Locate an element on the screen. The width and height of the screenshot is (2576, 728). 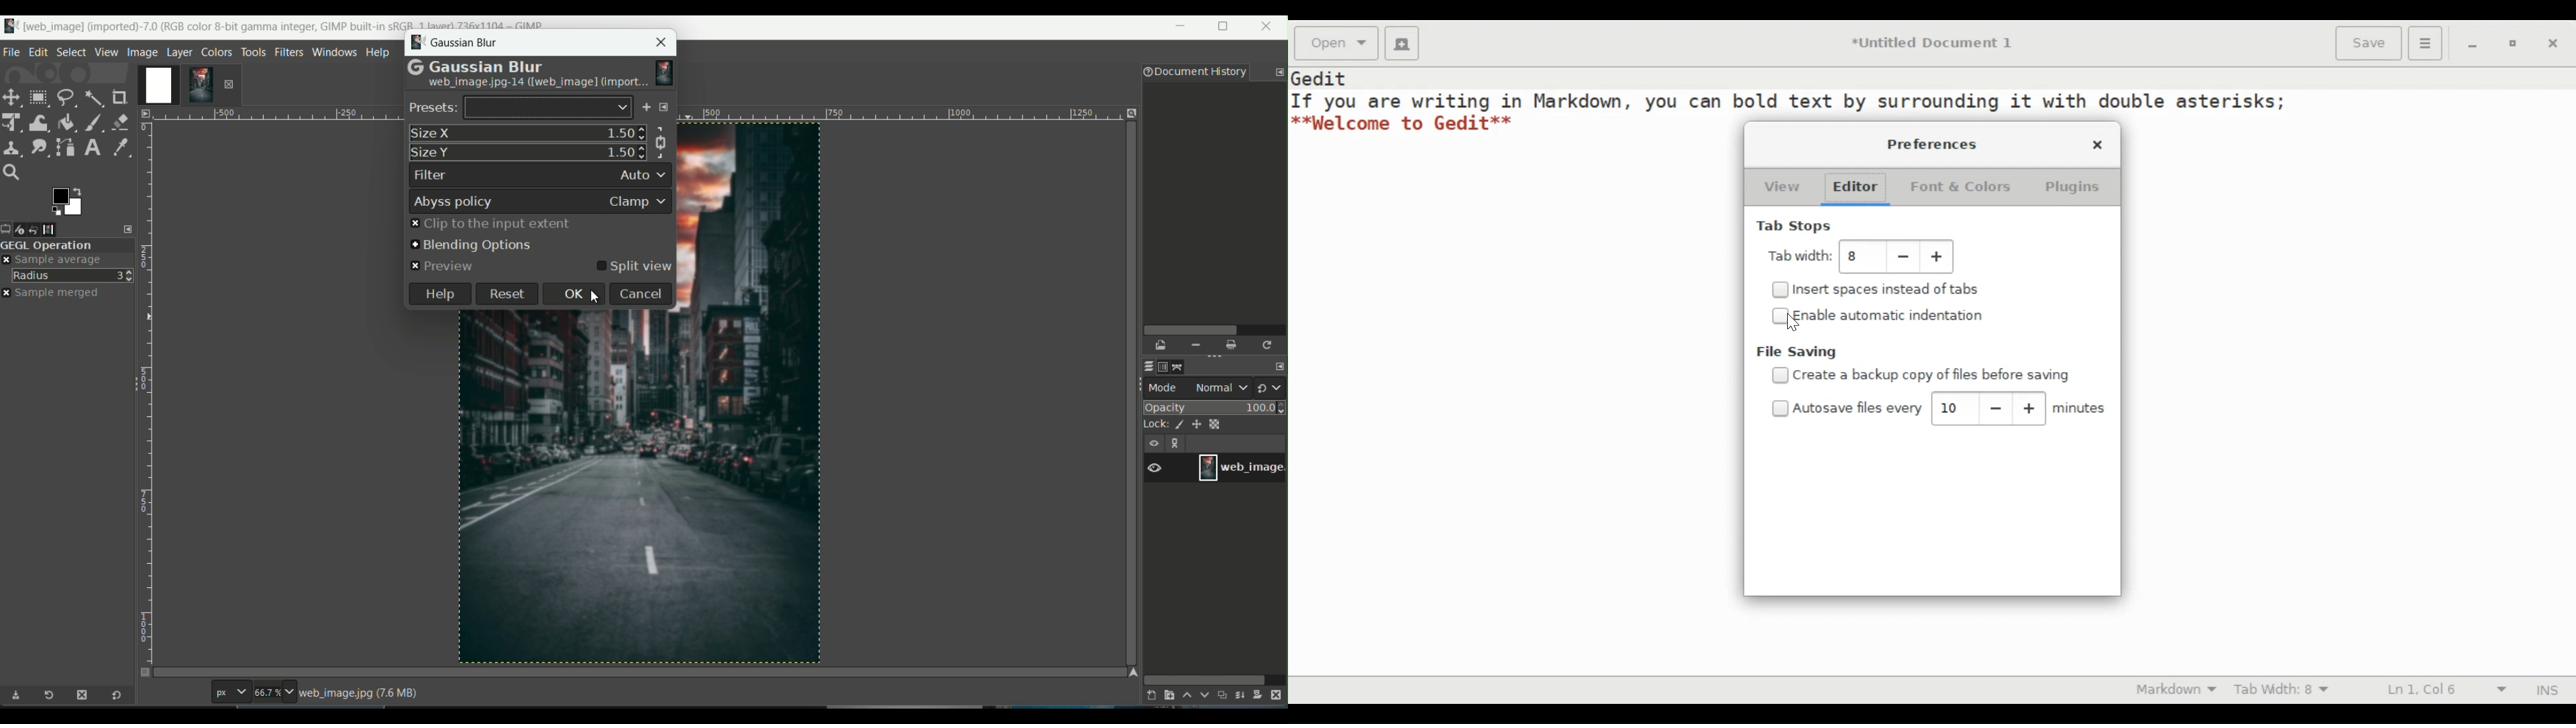
dropdown is located at coordinates (622, 108).